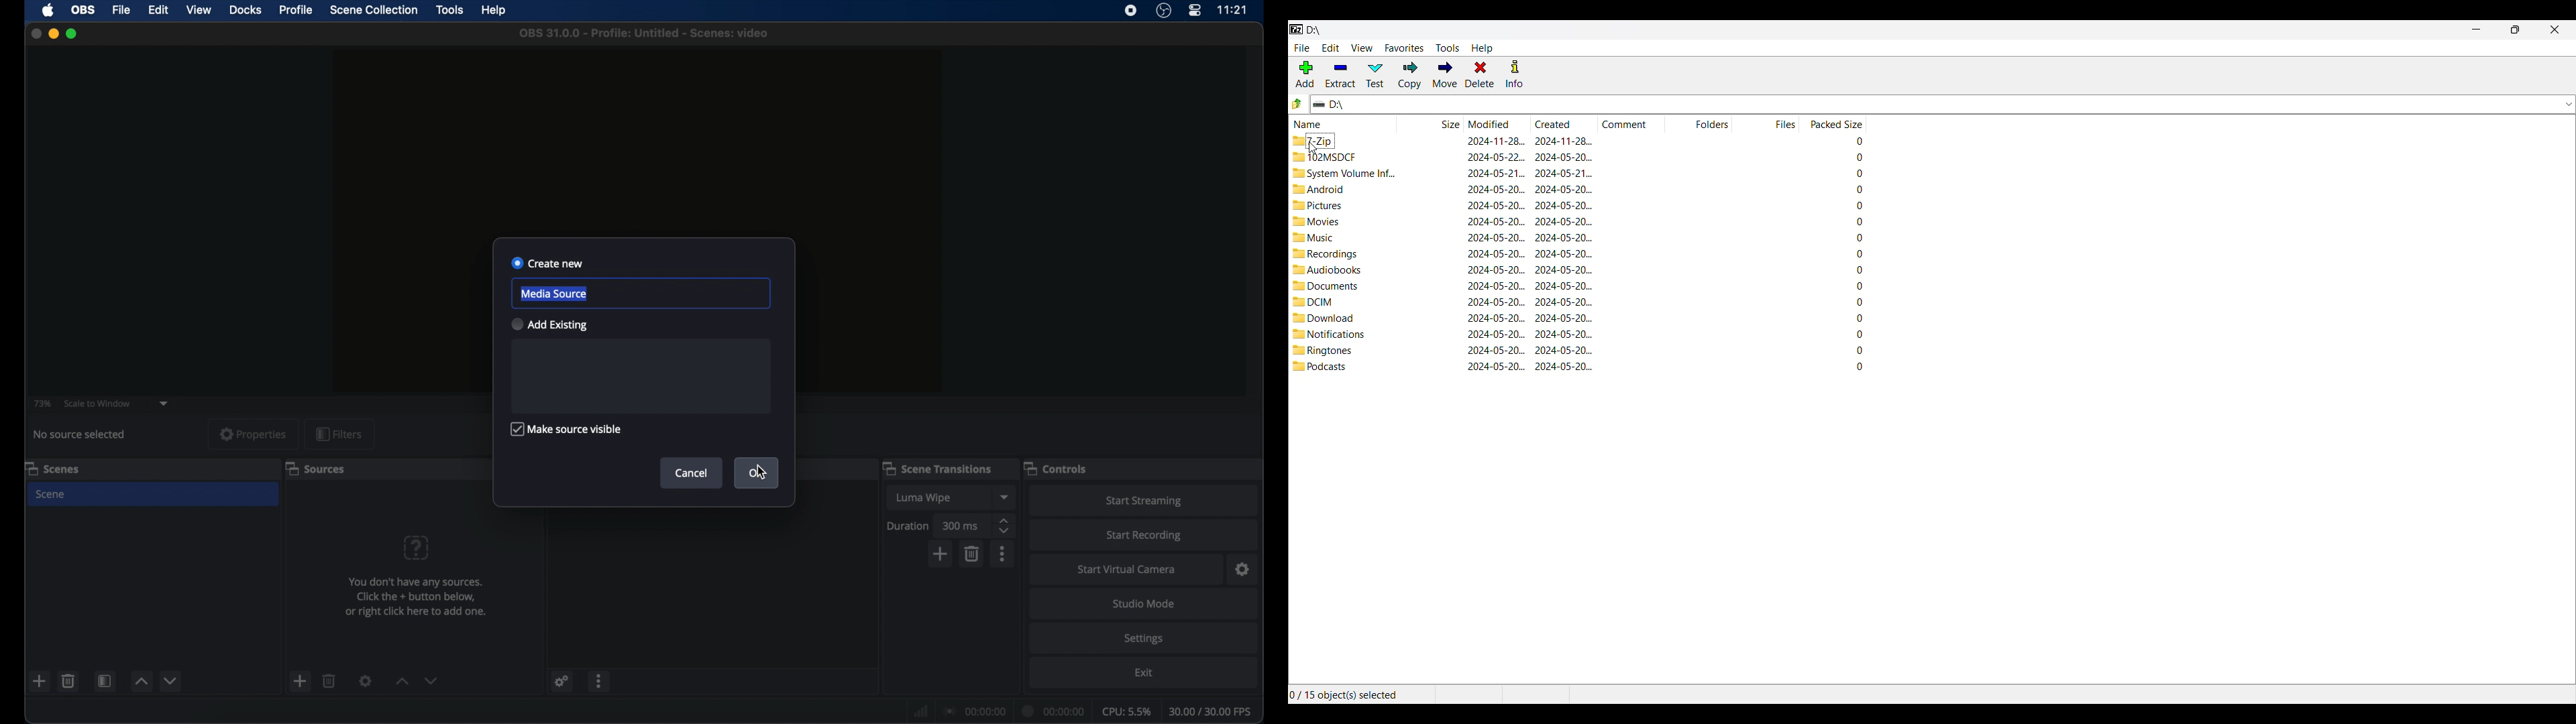 The width and height of the screenshot is (2576, 728). Describe the element at coordinates (1856, 302) in the screenshot. I see `packed size` at that location.